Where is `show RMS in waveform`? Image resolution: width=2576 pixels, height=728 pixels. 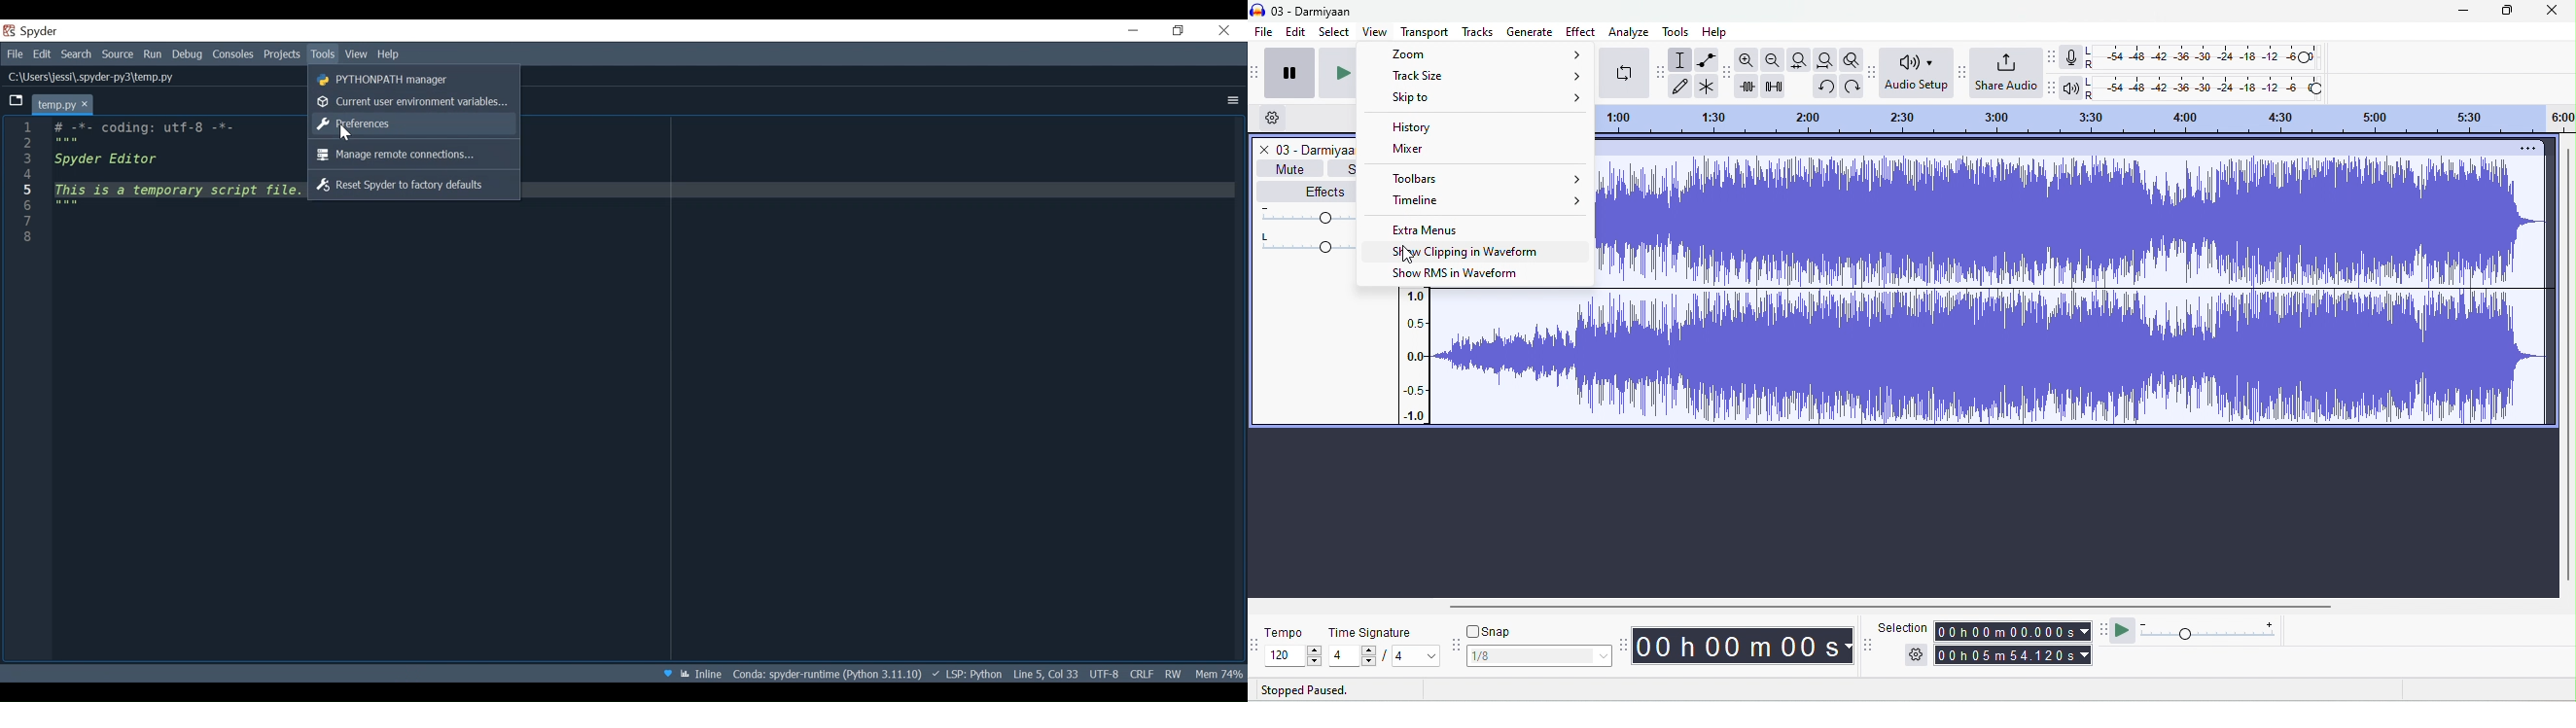 show RMS in waveform is located at coordinates (1457, 273).